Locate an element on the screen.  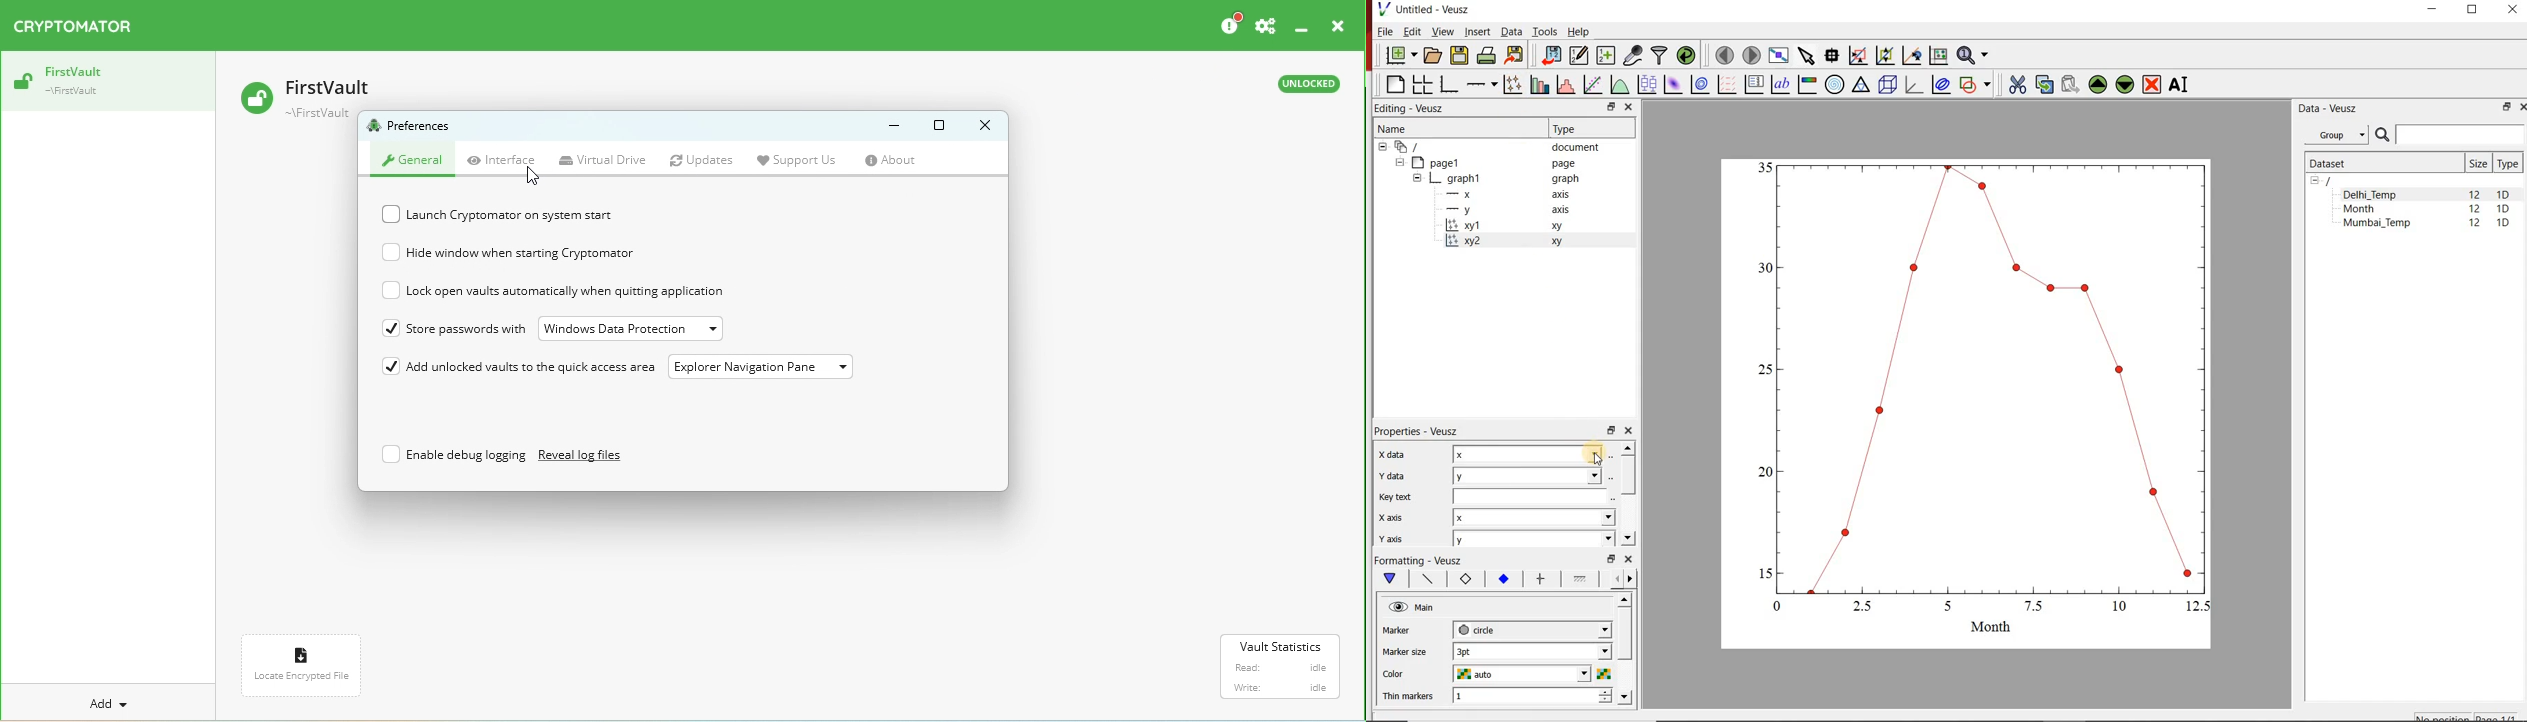
View is located at coordinates (1442, 31).